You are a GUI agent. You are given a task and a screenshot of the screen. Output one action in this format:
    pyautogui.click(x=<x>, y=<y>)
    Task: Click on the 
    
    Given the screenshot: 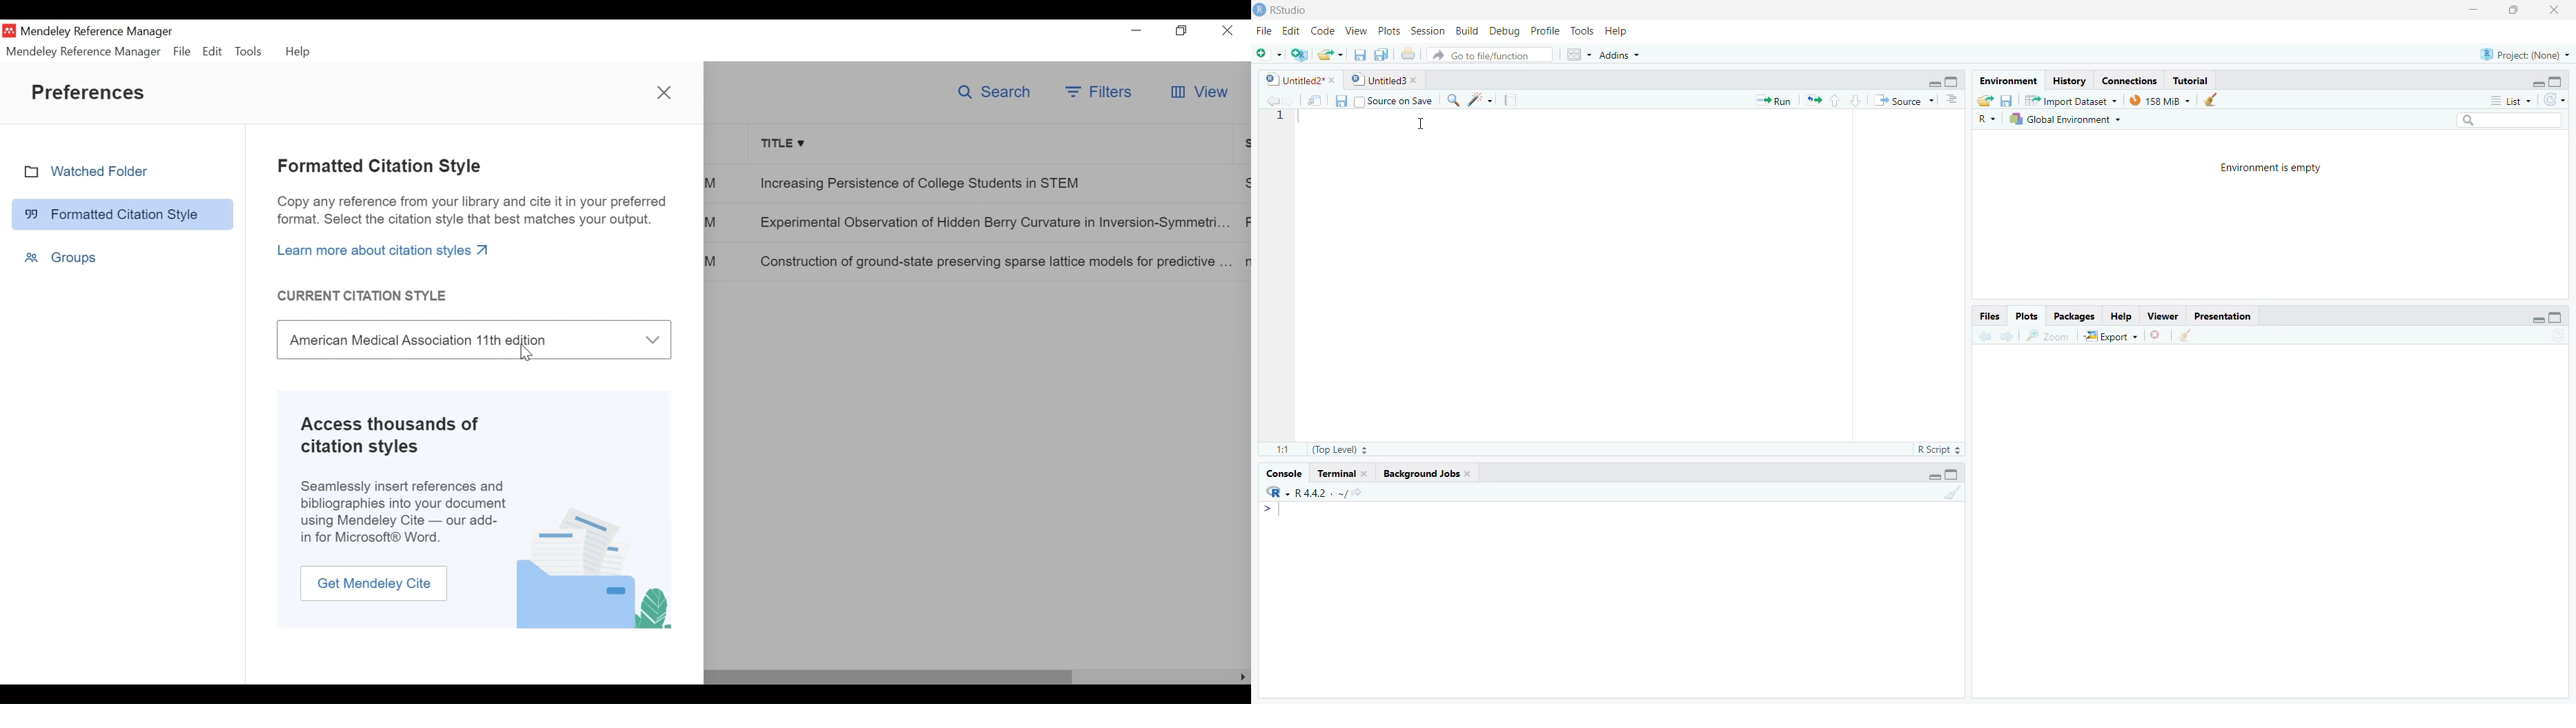 What is the action you would take?
    pyautogui.click(x=1842, y=99)
    